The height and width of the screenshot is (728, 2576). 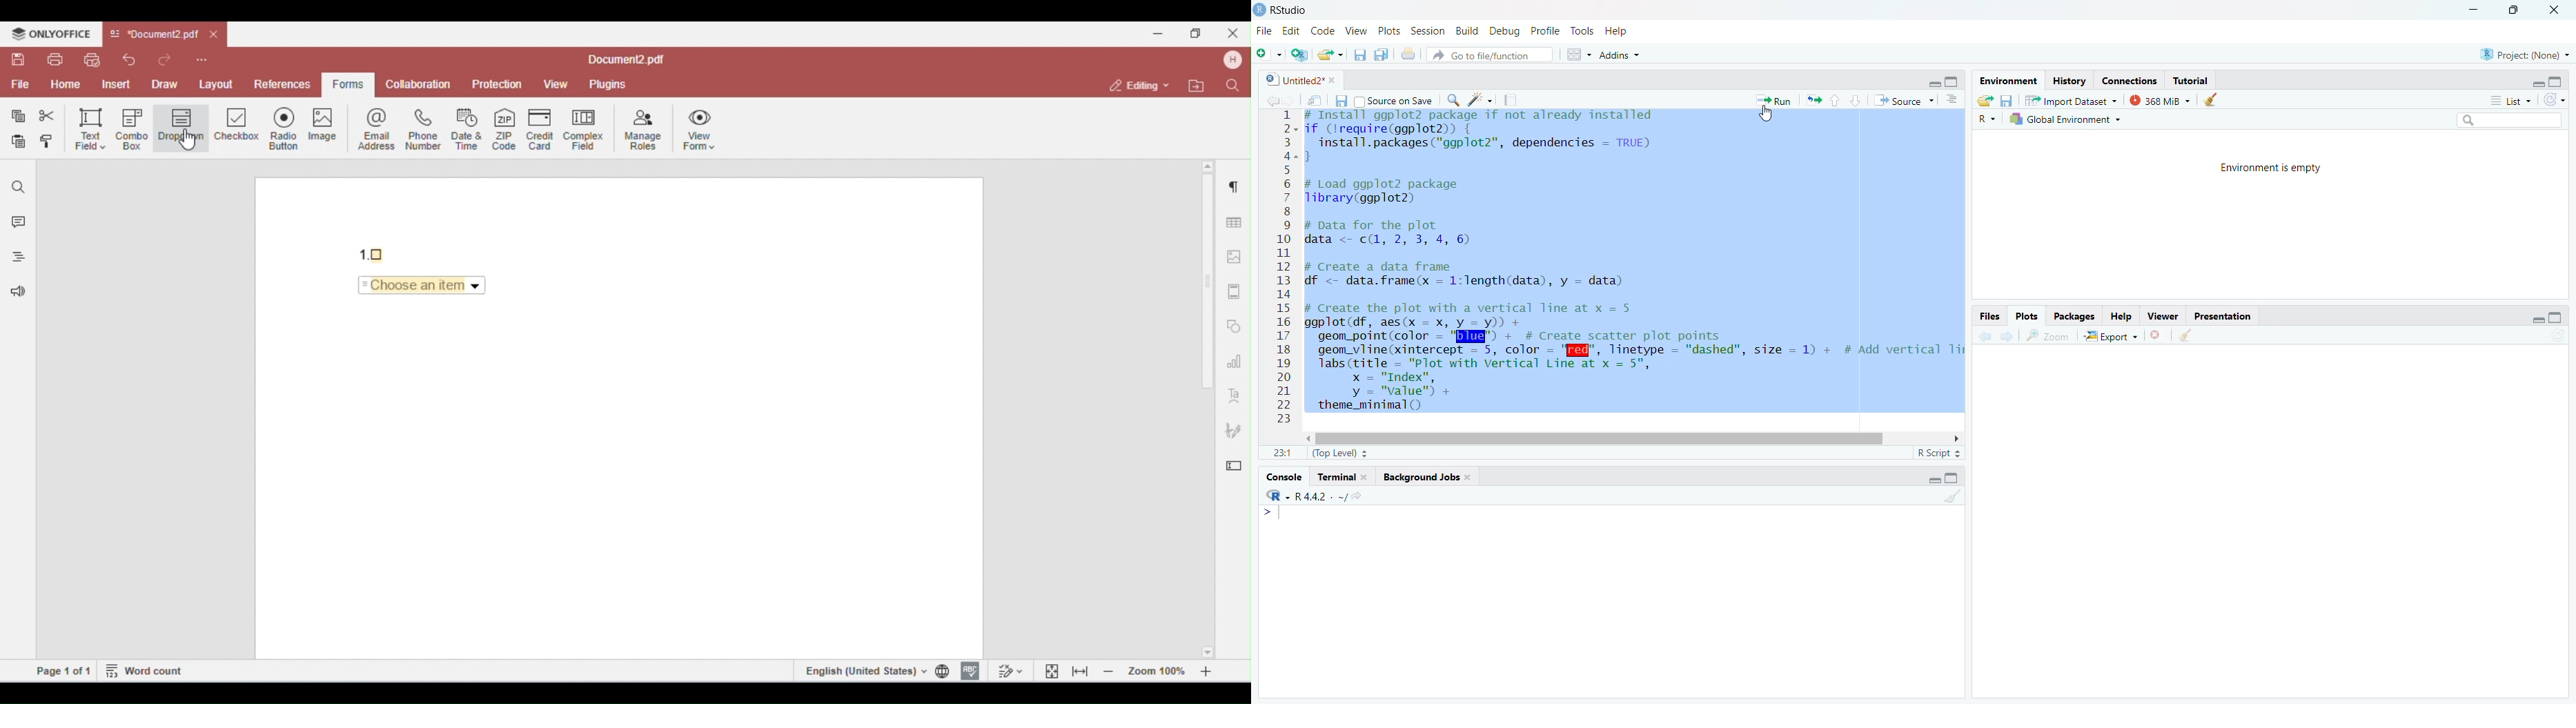 I want to click on RStudio, so click(x=1284, y=10).